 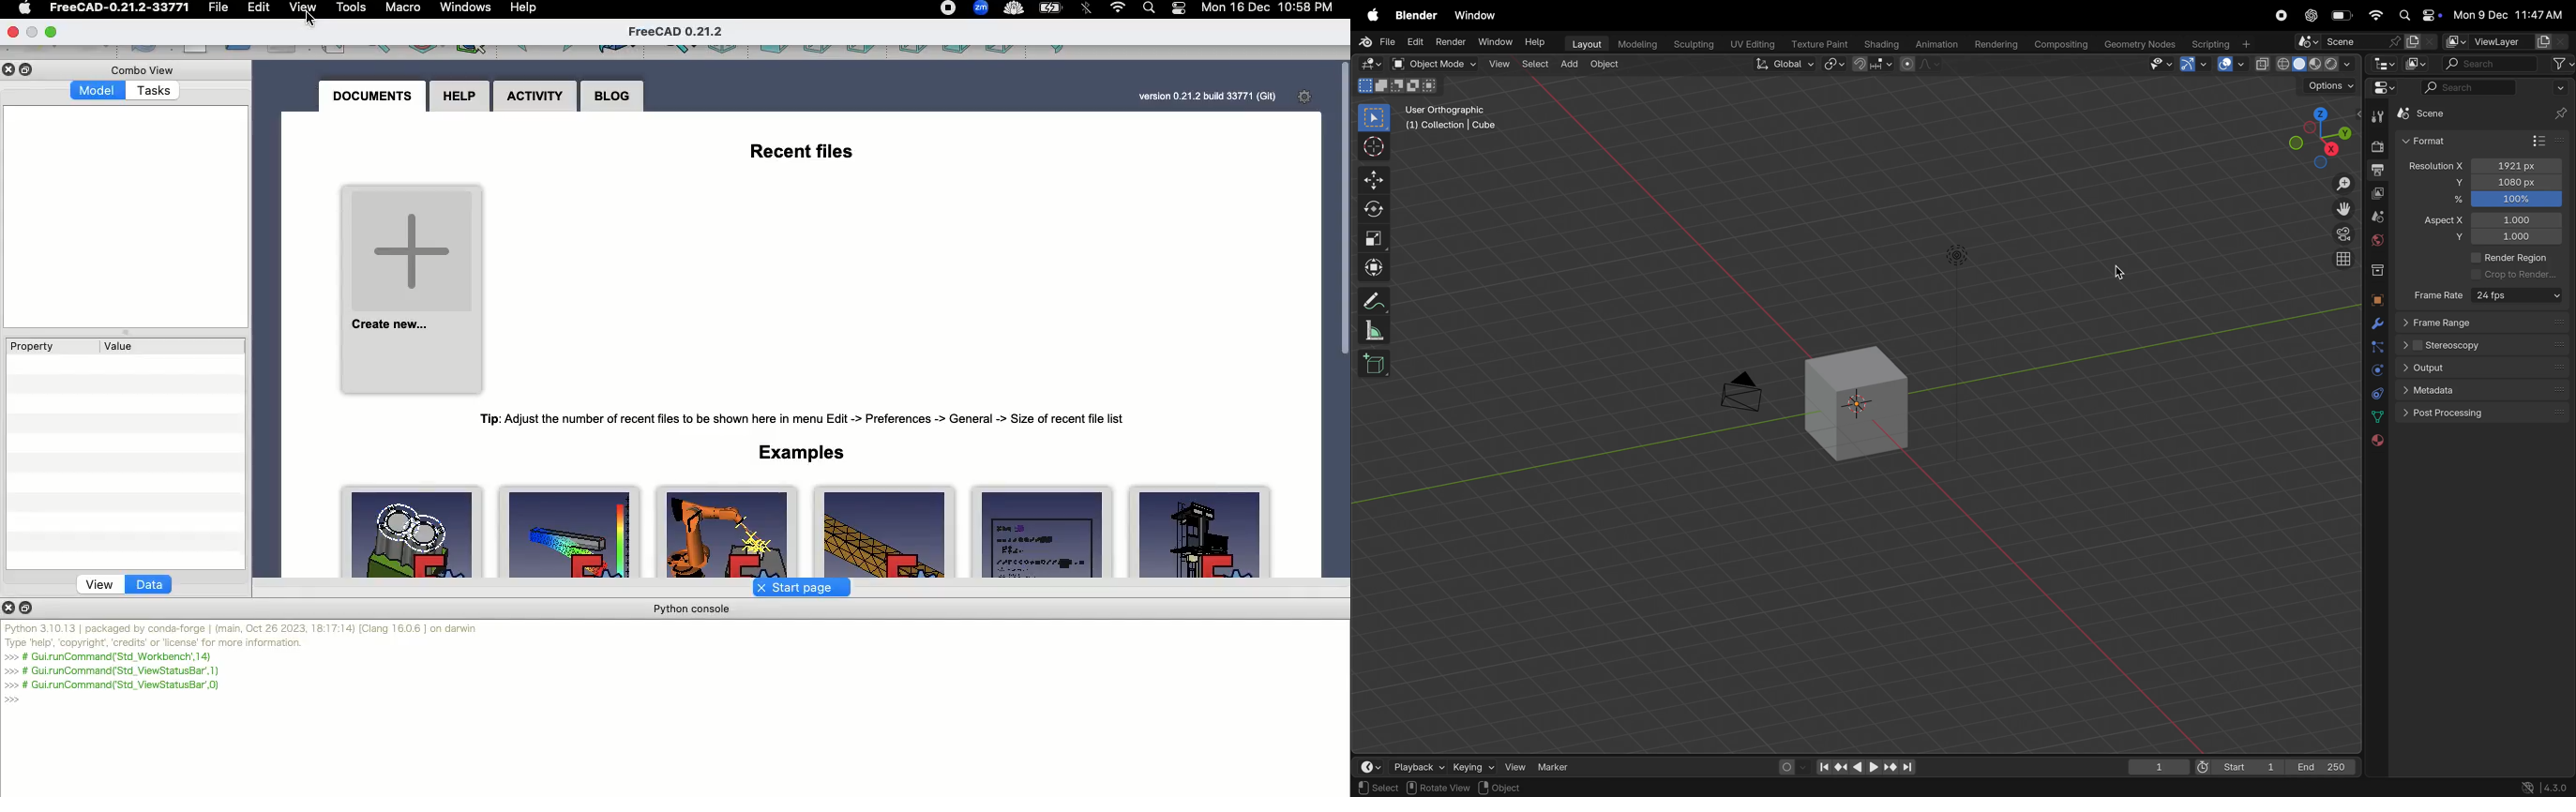 I want to click on battery, so click(x=2339, y=16).